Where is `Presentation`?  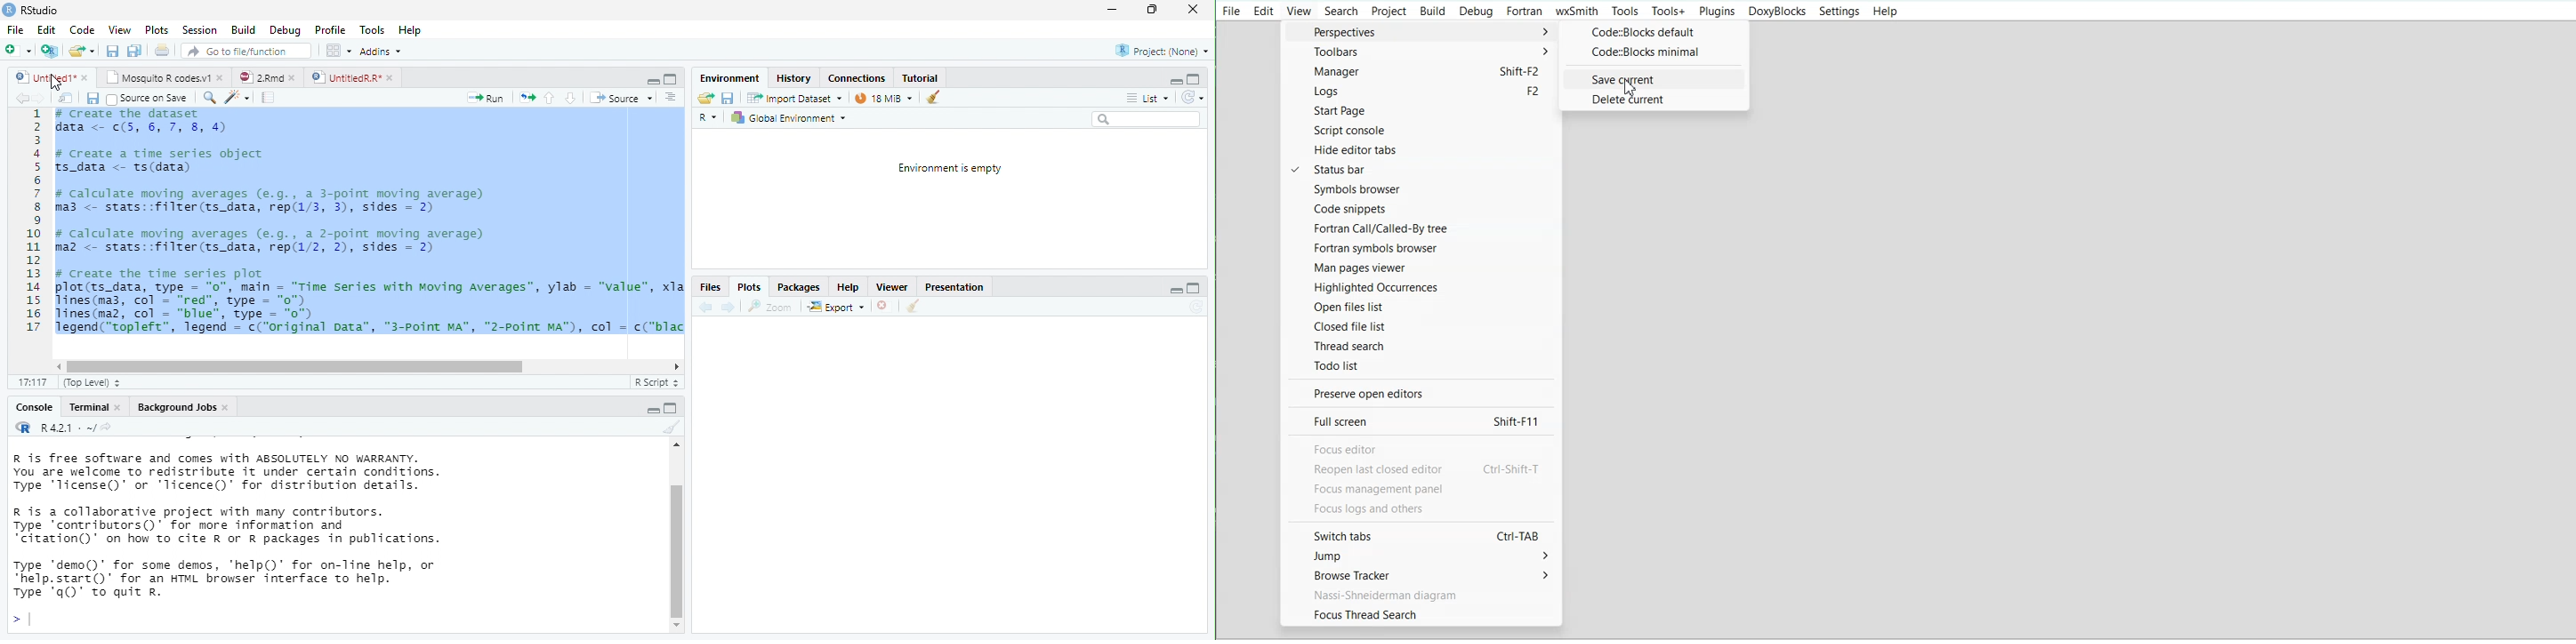
Presentation is located at coordinates (953, 289).